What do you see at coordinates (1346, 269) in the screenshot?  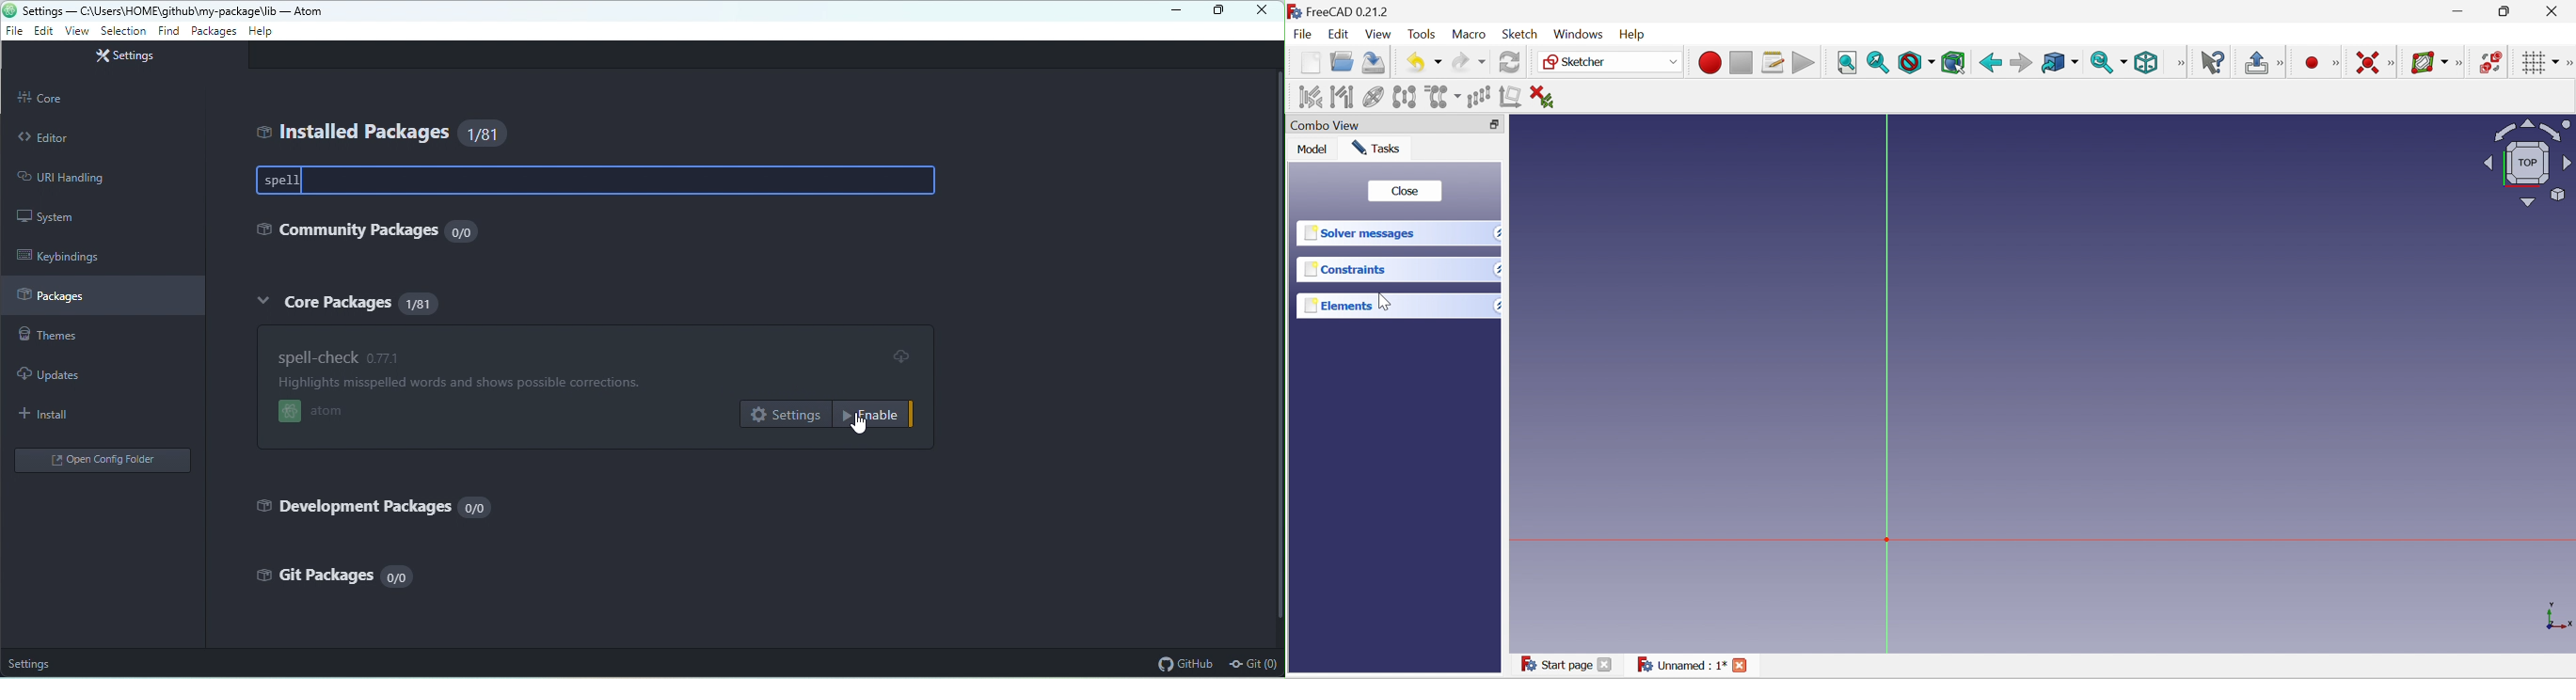 I see `Constraints` at bounding box center [1346, 269].